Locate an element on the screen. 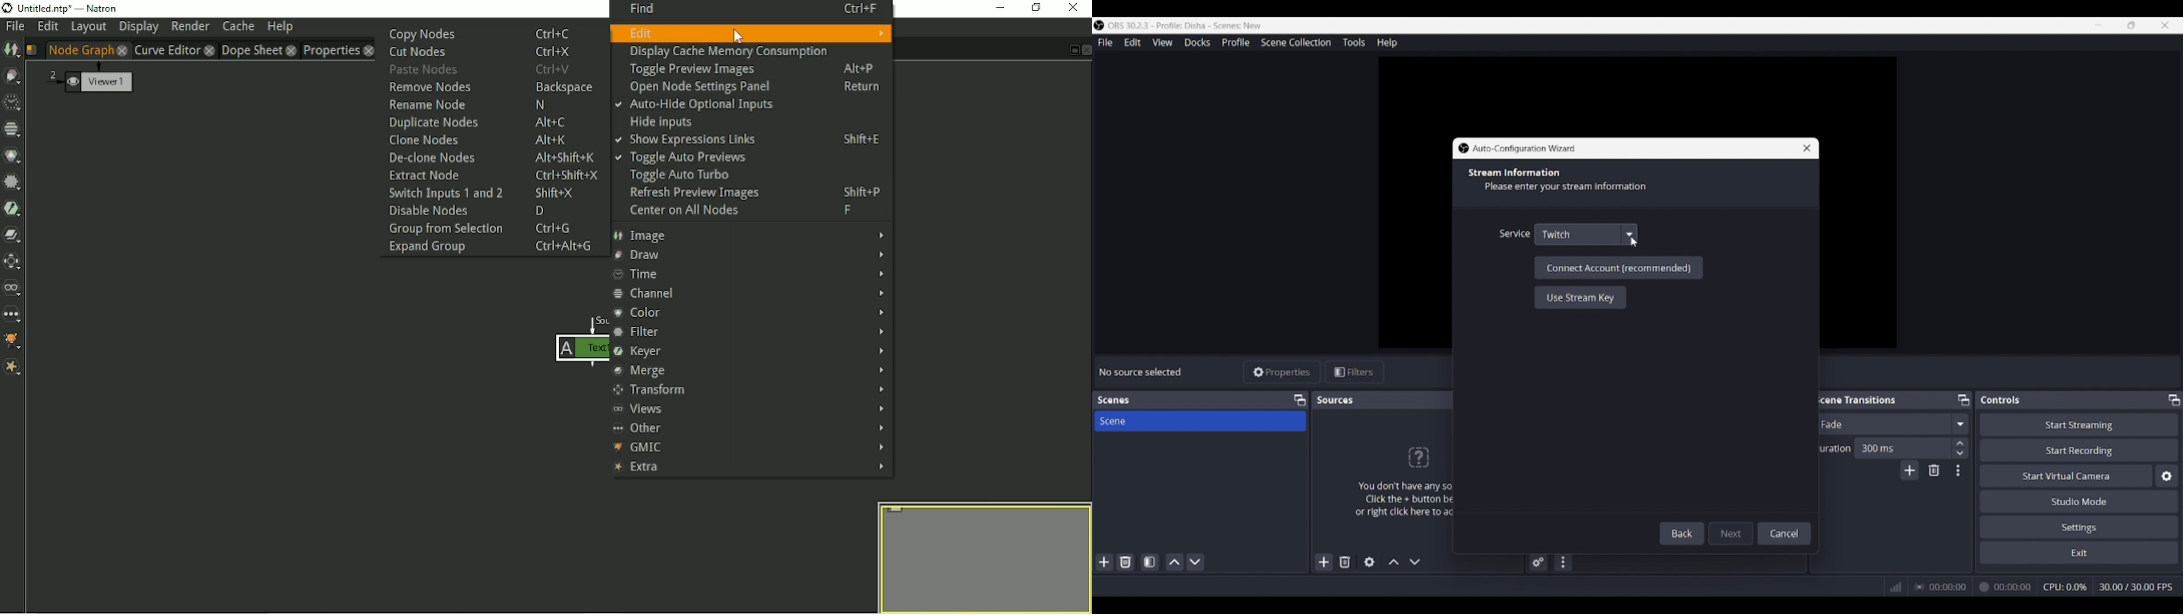  Open source properties is located at coordinates (1369, 562).